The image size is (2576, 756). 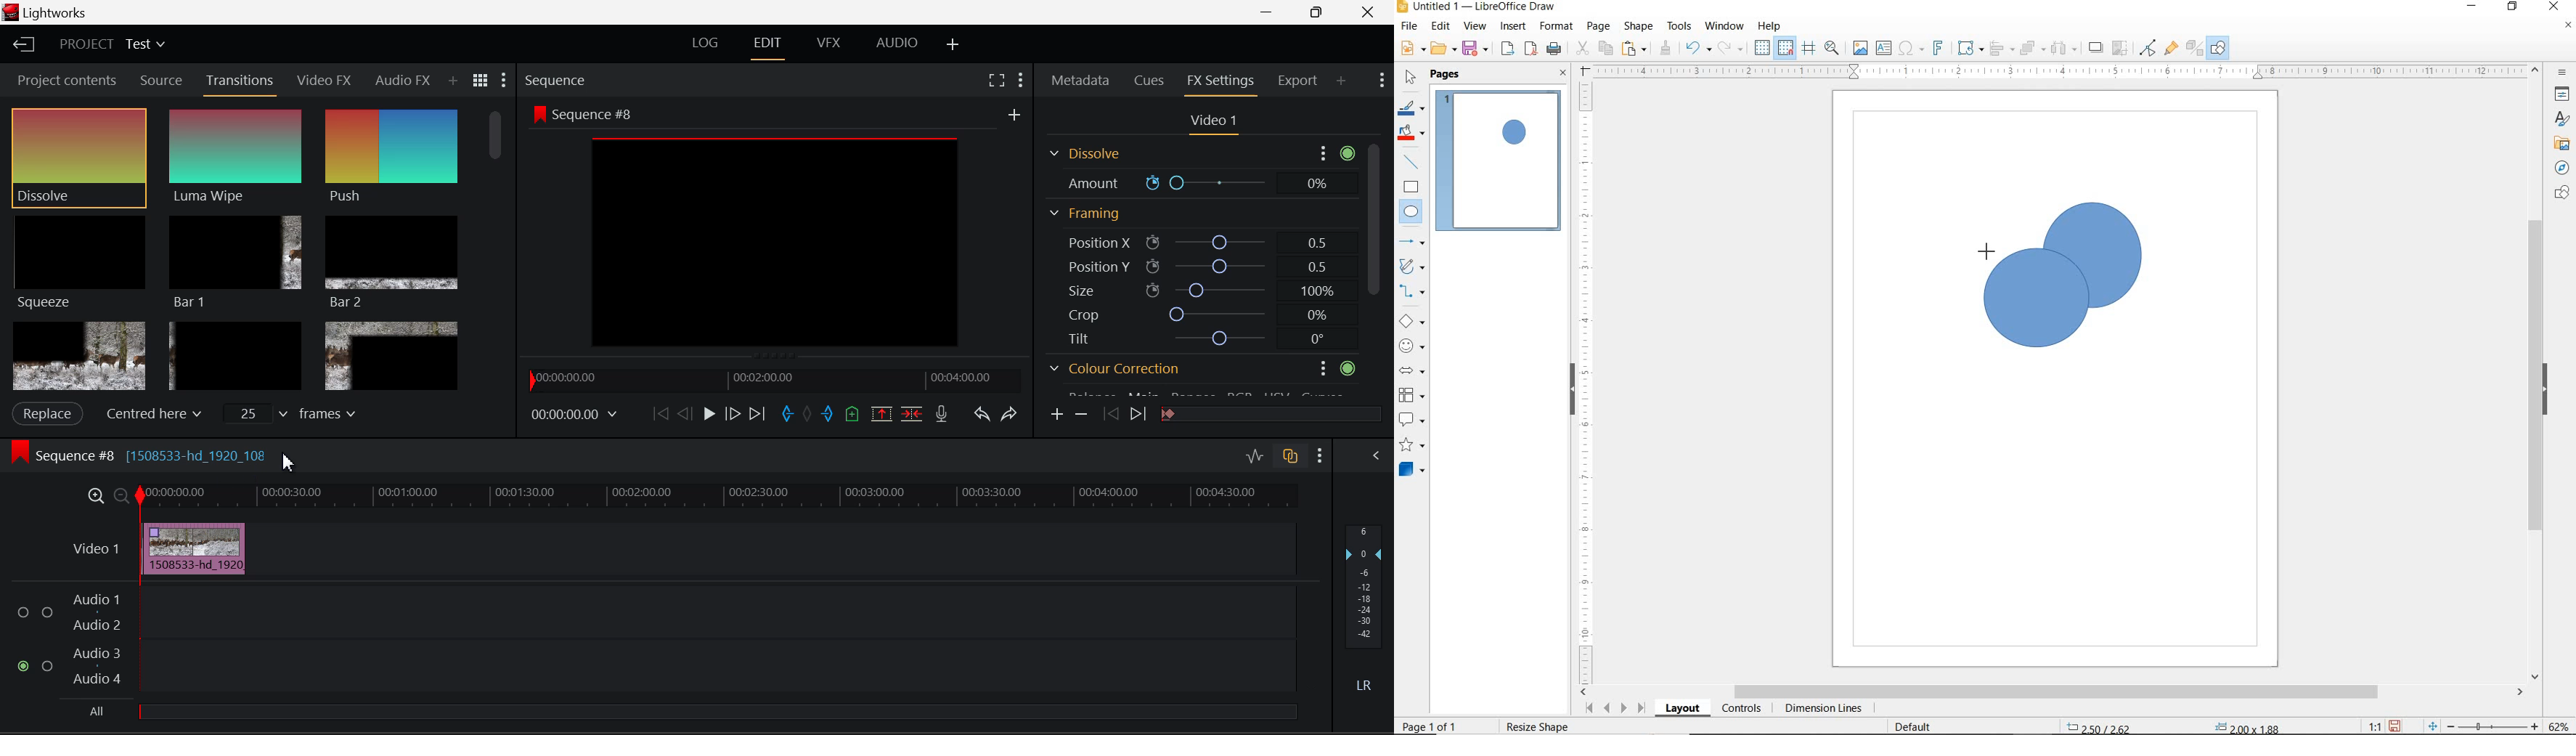 What do you see at coordinates (47, 414) in the screenshot?
I see `Apply` at bounding box center [47, 414].